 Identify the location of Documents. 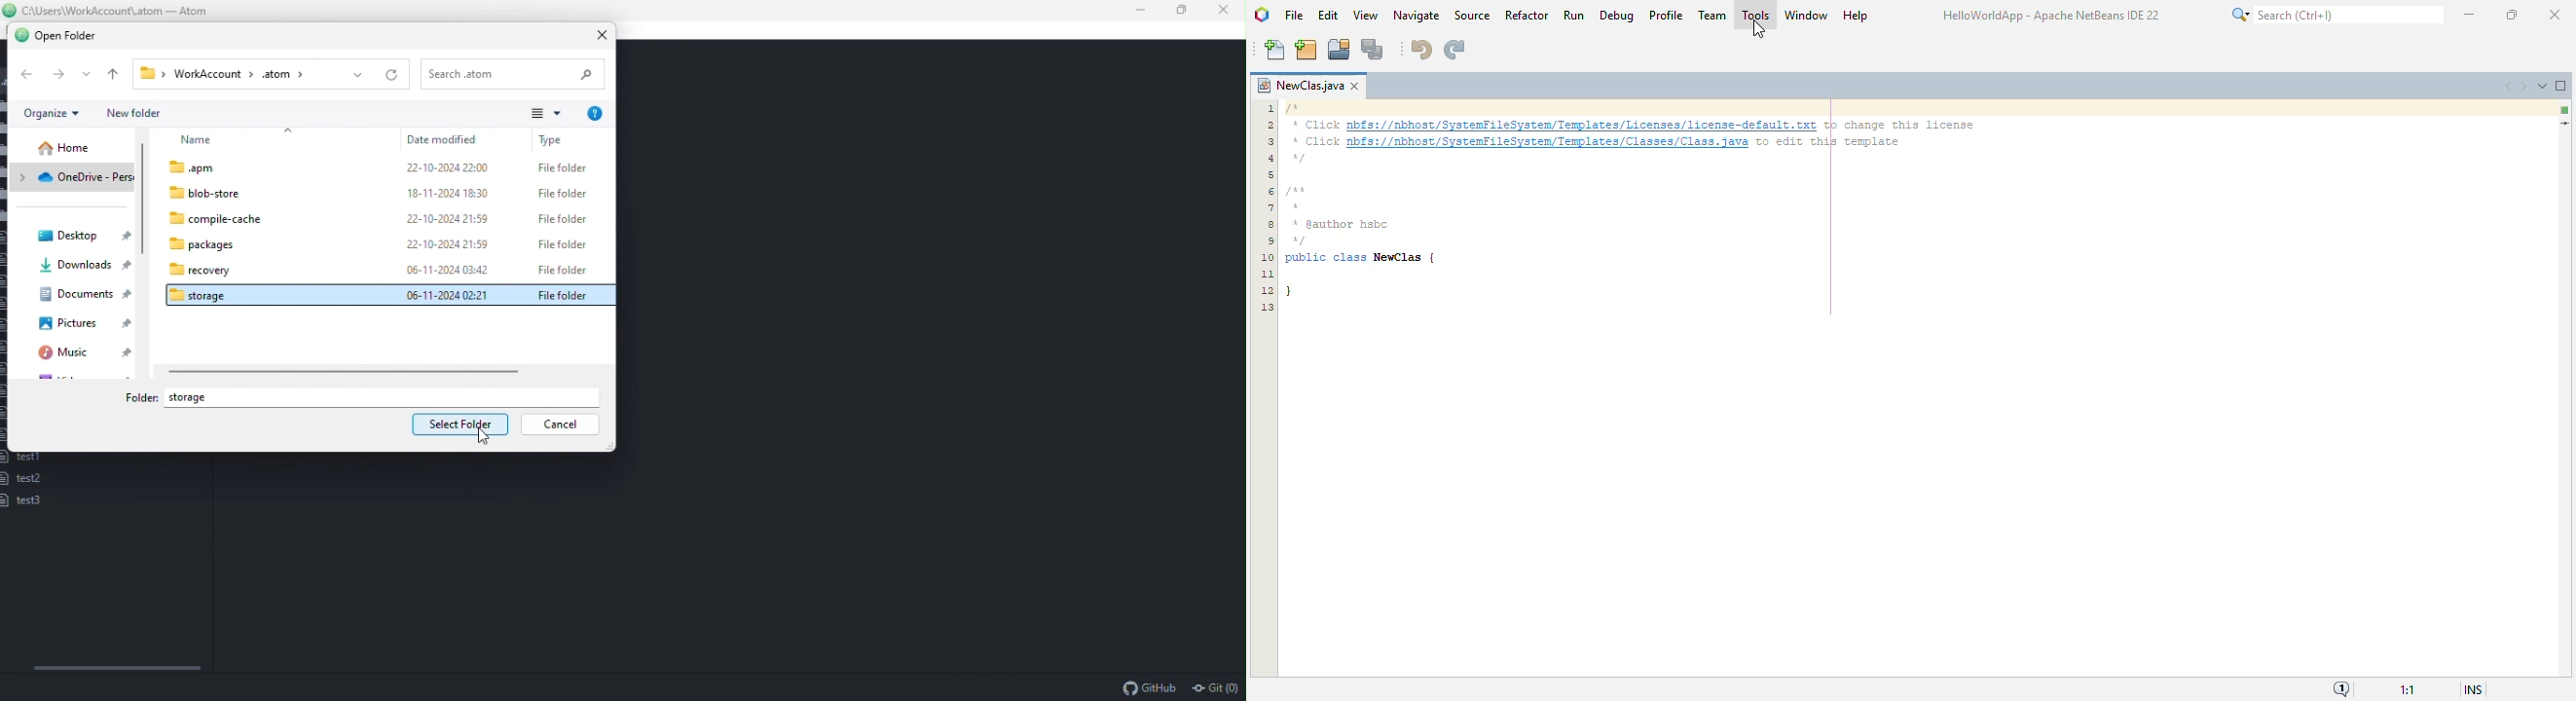
(85, 294).